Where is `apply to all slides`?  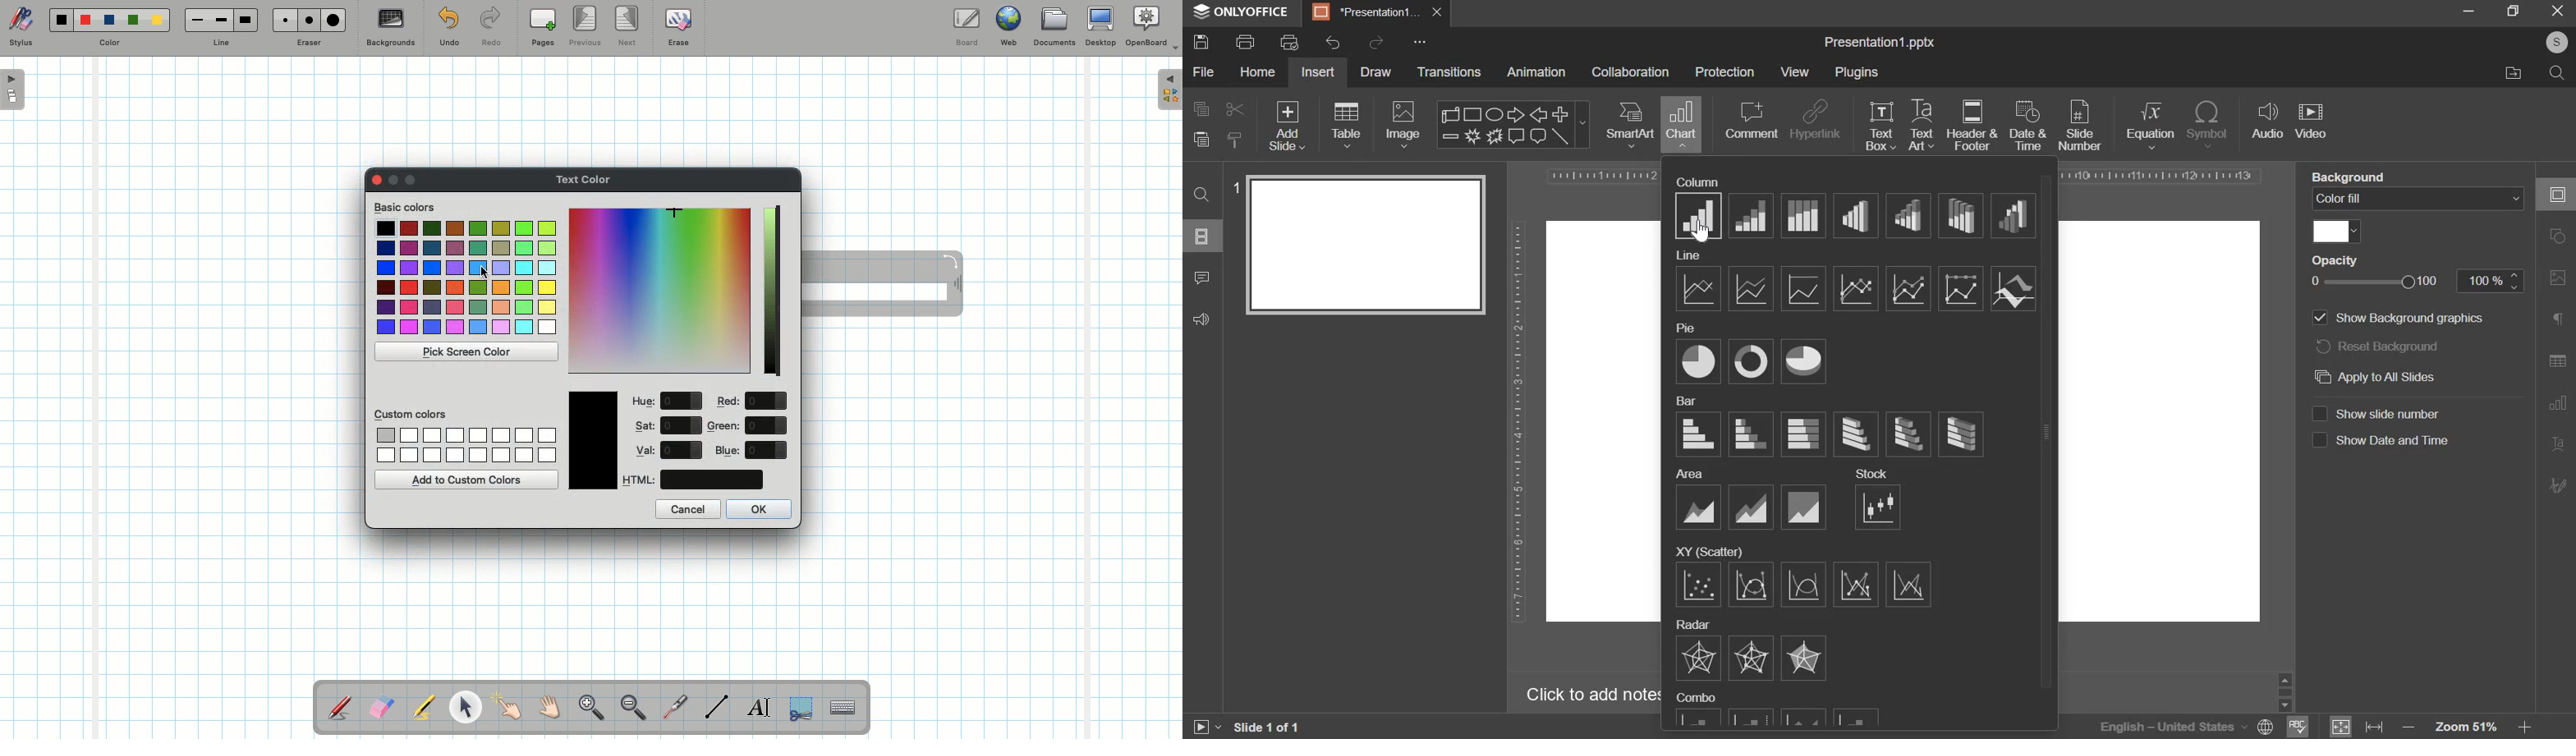 apply to all slides is located at coordinates (2378, 378).